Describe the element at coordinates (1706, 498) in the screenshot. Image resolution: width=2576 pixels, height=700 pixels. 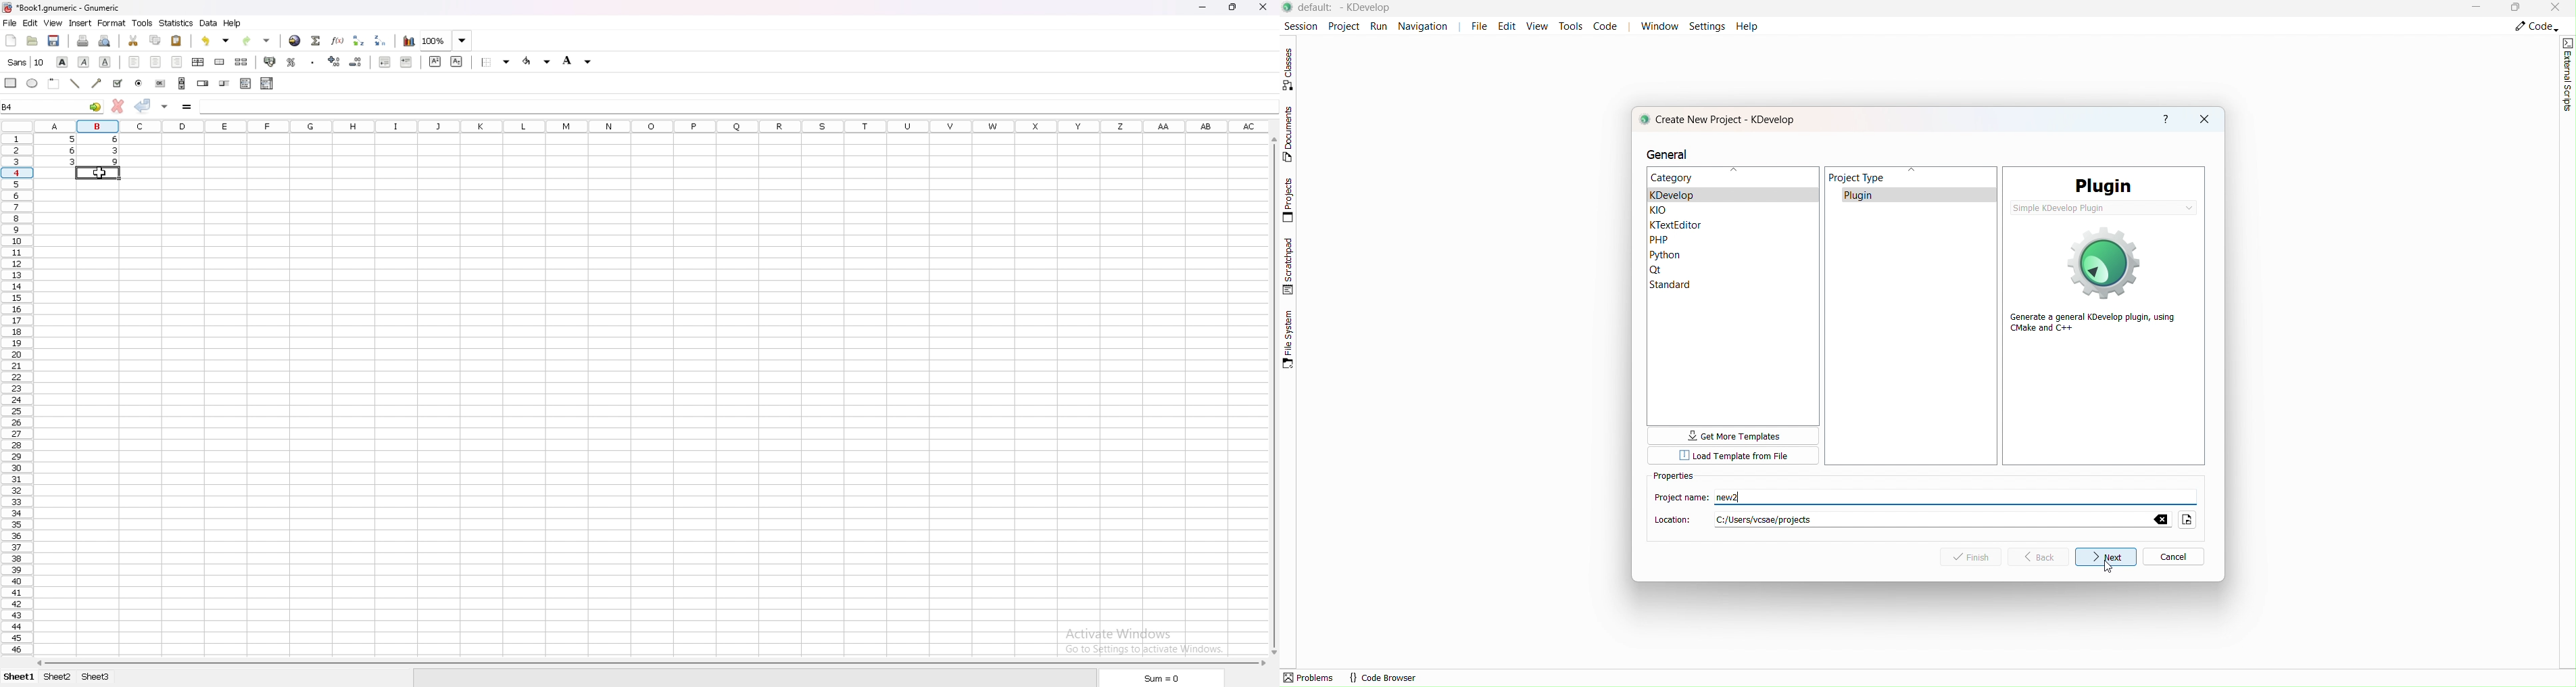
I see `project name: new2` at that location.